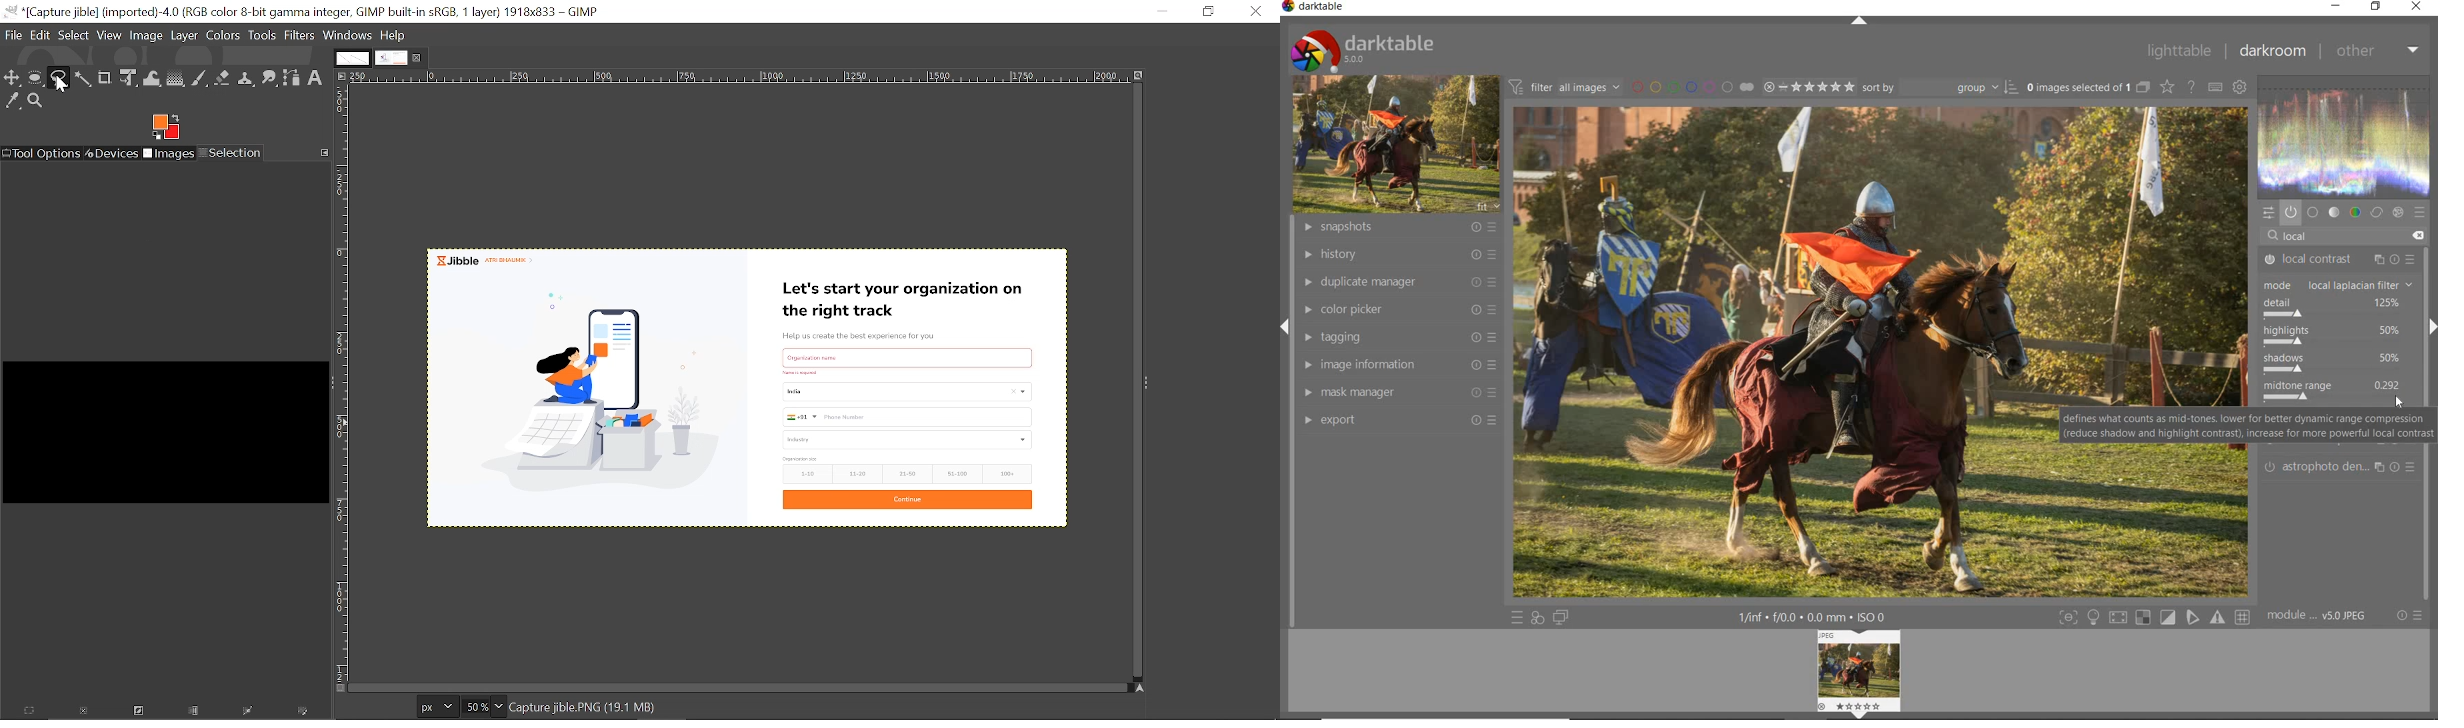  I want to click on DETAIL, so click(2339, 308).